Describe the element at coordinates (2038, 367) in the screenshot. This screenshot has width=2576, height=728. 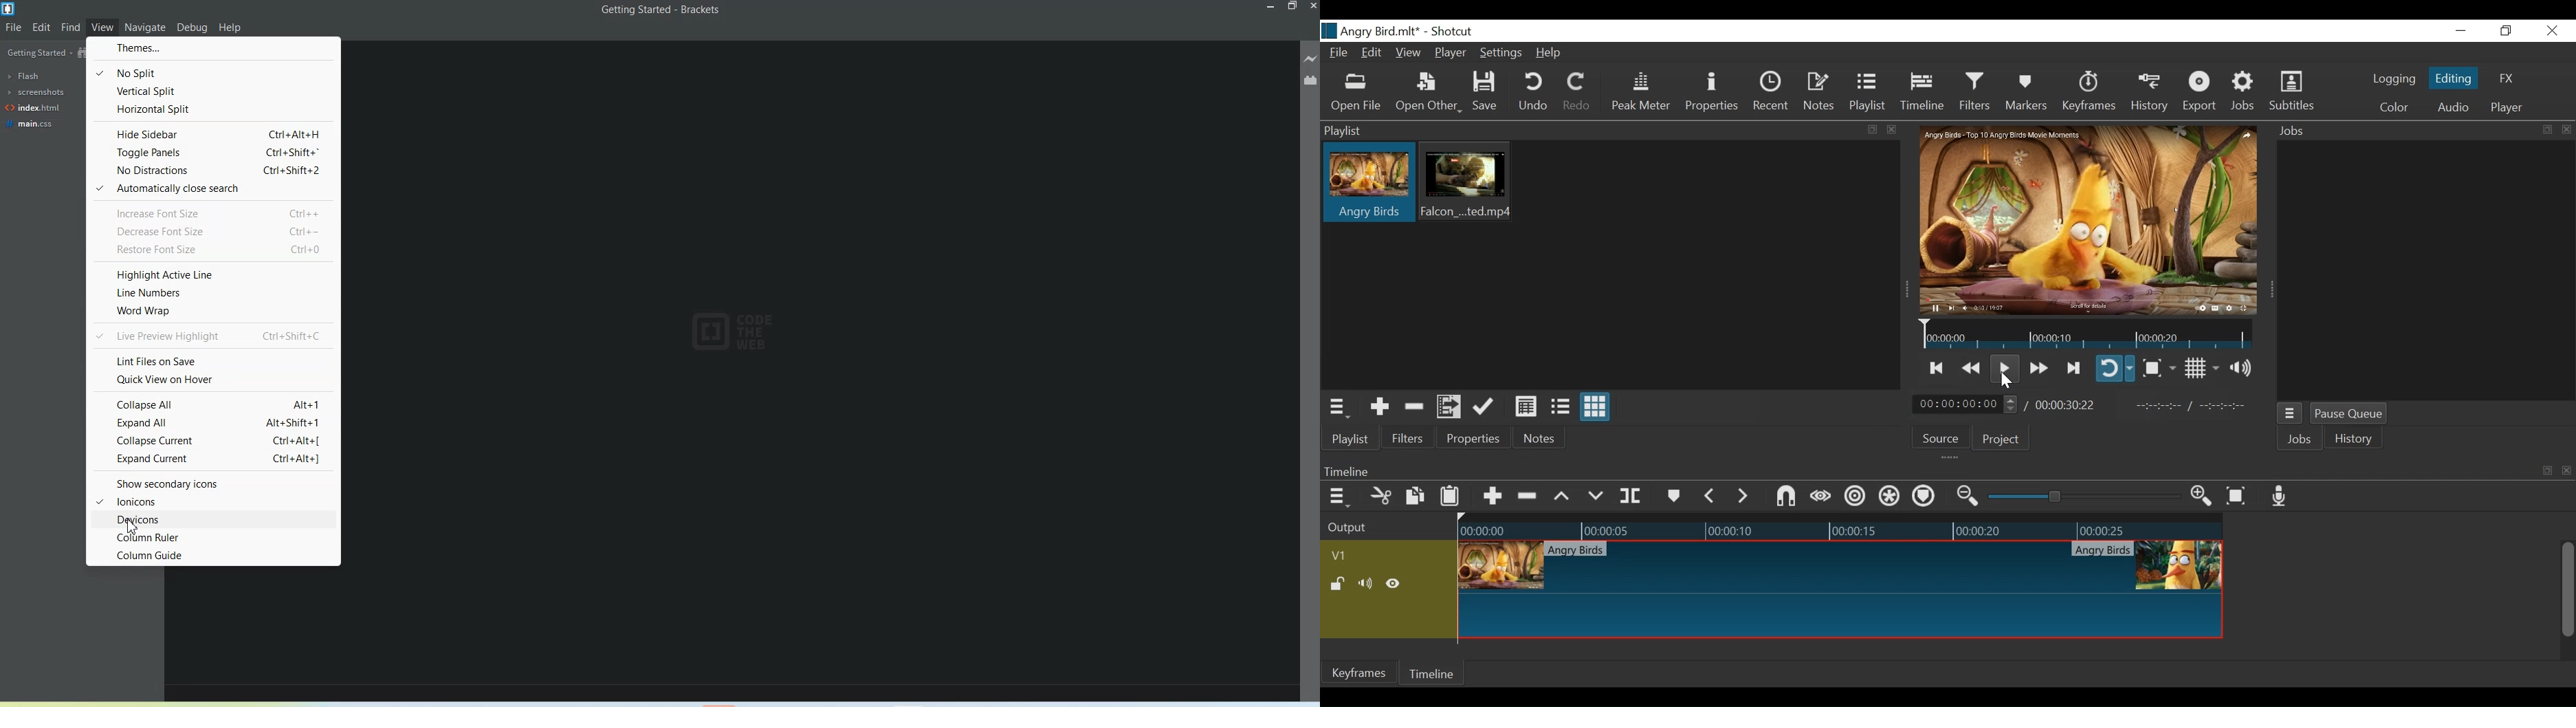
I see `Play quickly forward` at that location.